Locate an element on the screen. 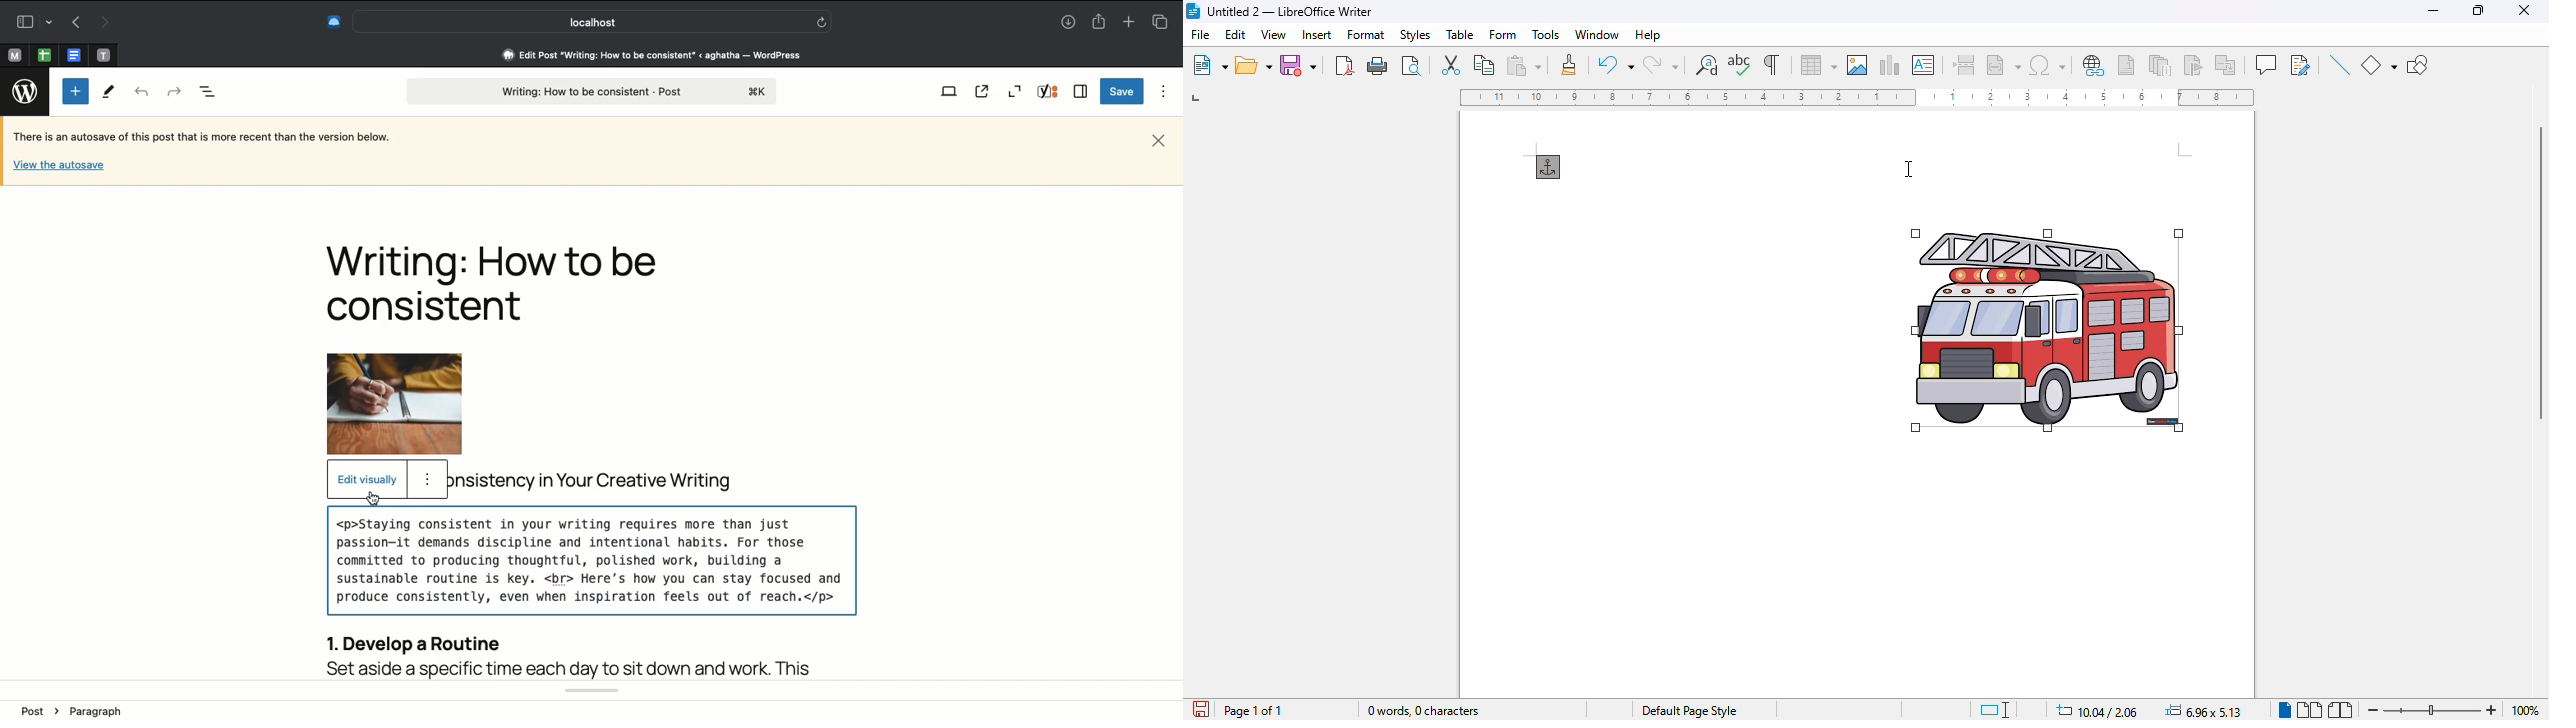  zoom slider is located at coordinates (2434, 710).